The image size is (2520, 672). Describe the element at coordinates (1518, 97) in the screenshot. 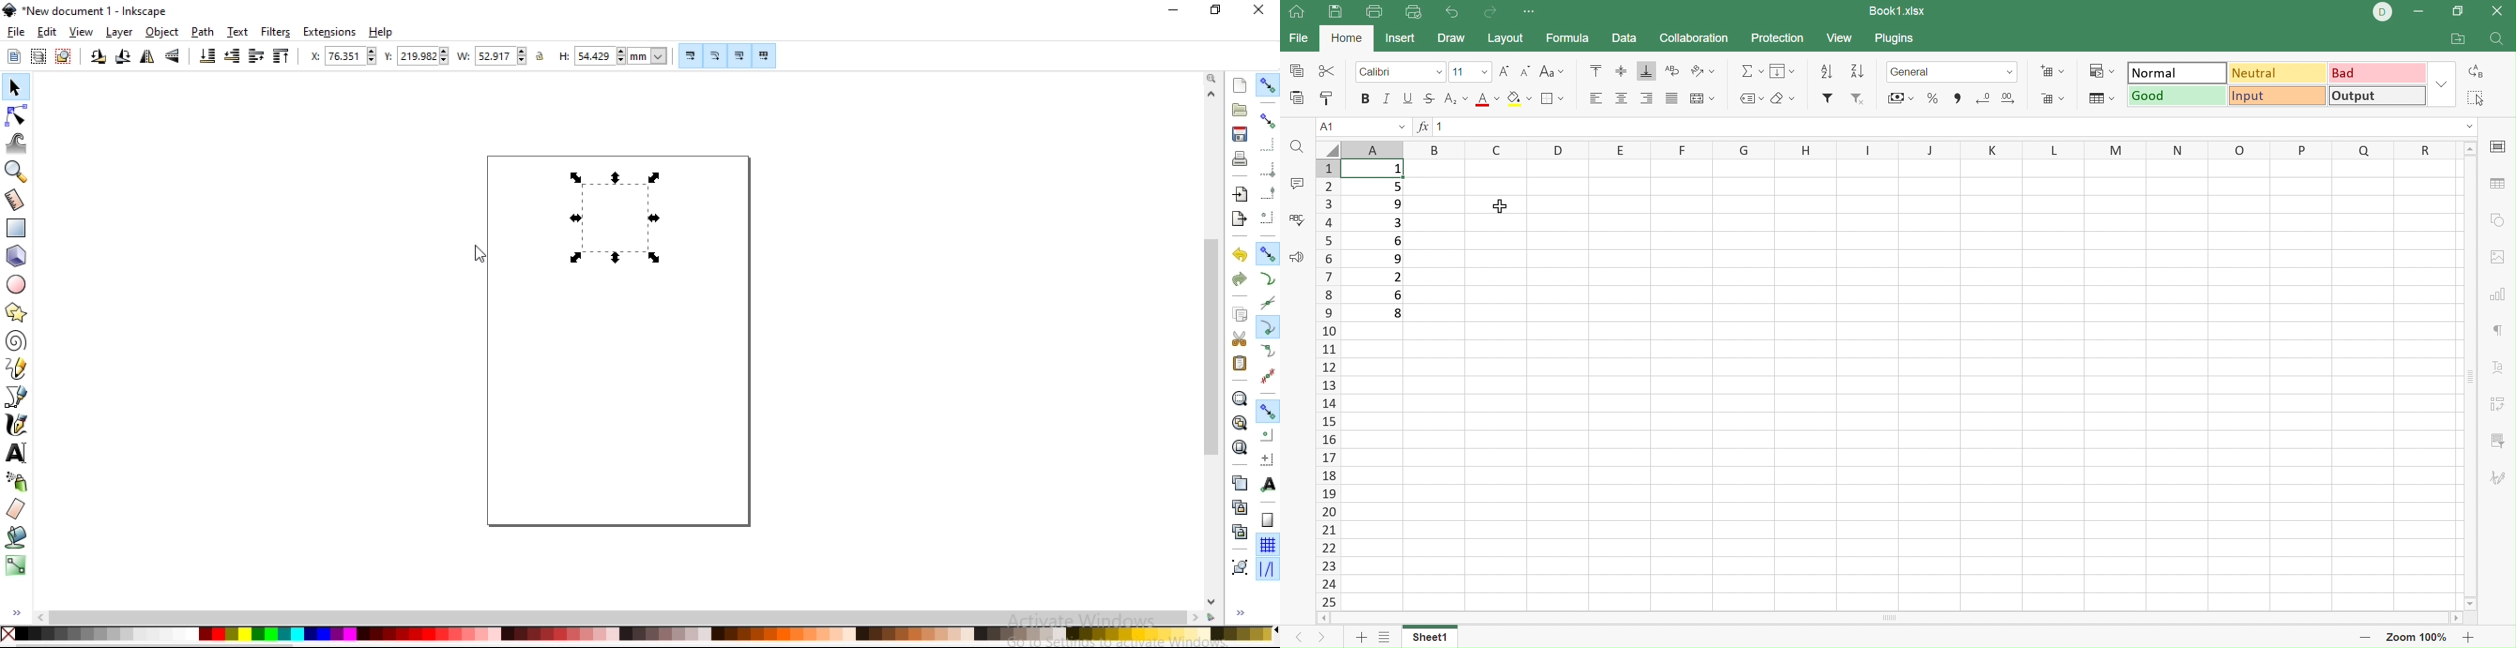

I see `Fill color` at that location.